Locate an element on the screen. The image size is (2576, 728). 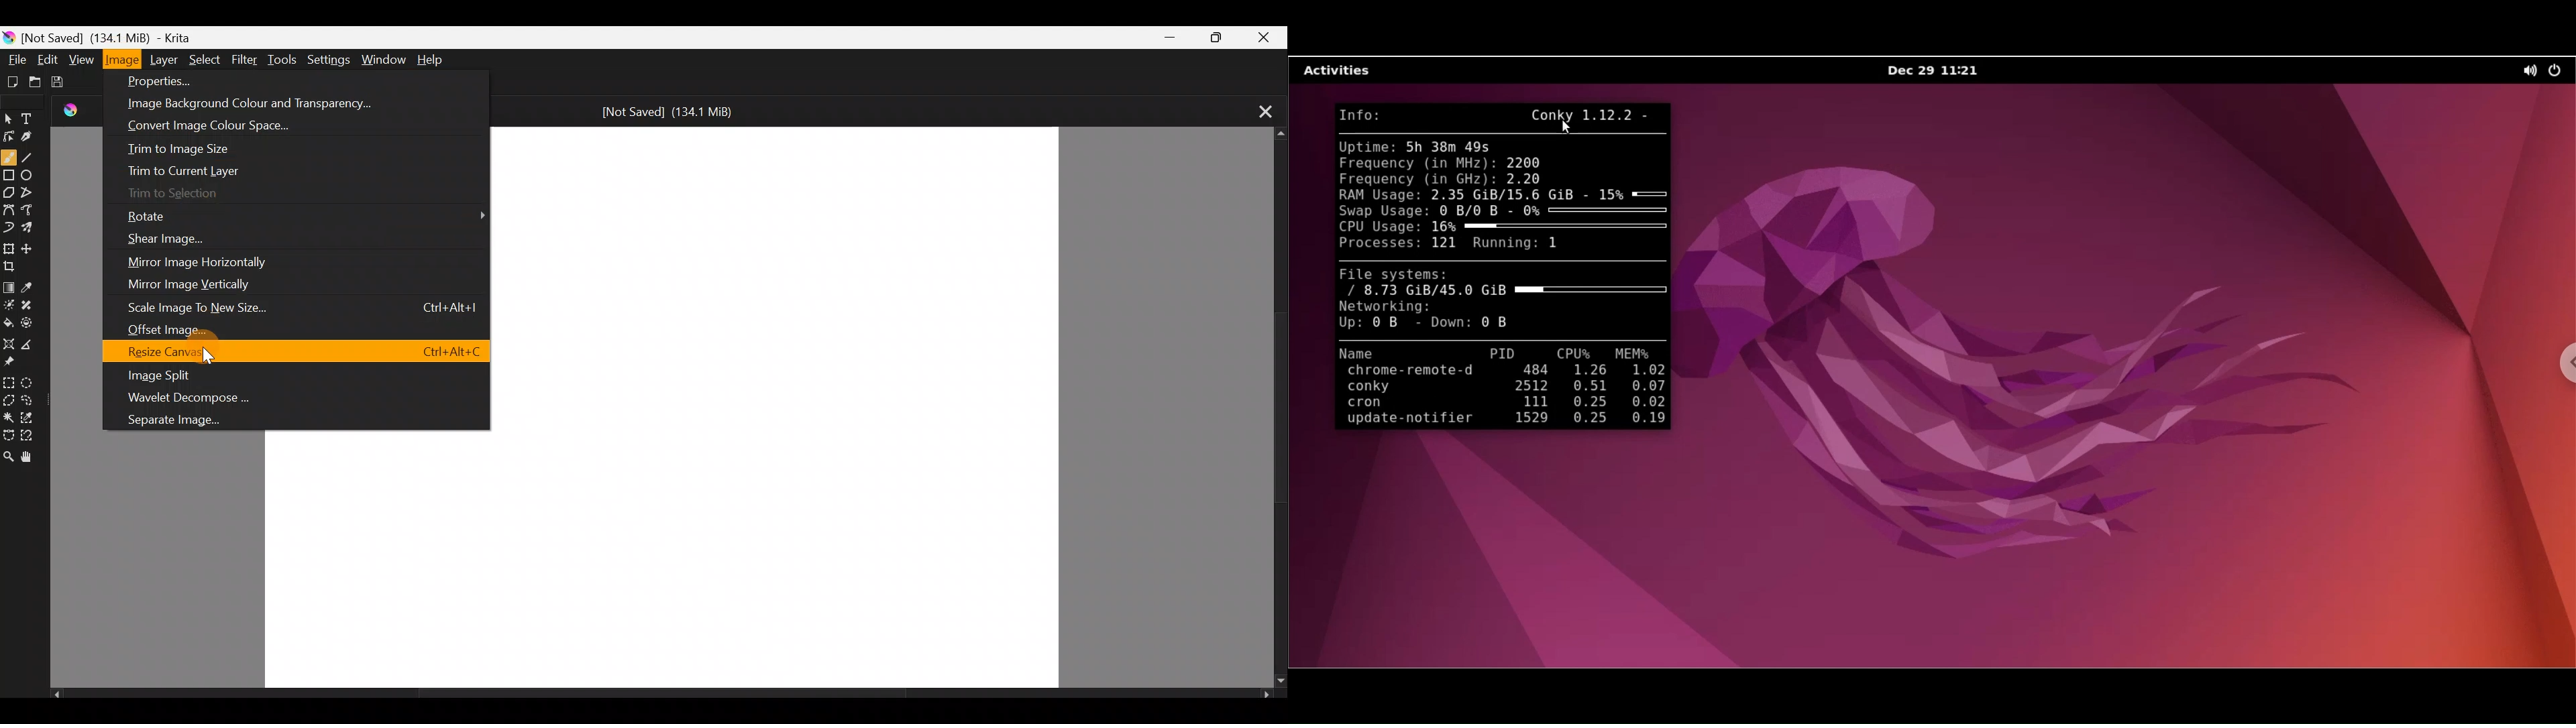
Calligraphy is located at coordinates (36, 138).